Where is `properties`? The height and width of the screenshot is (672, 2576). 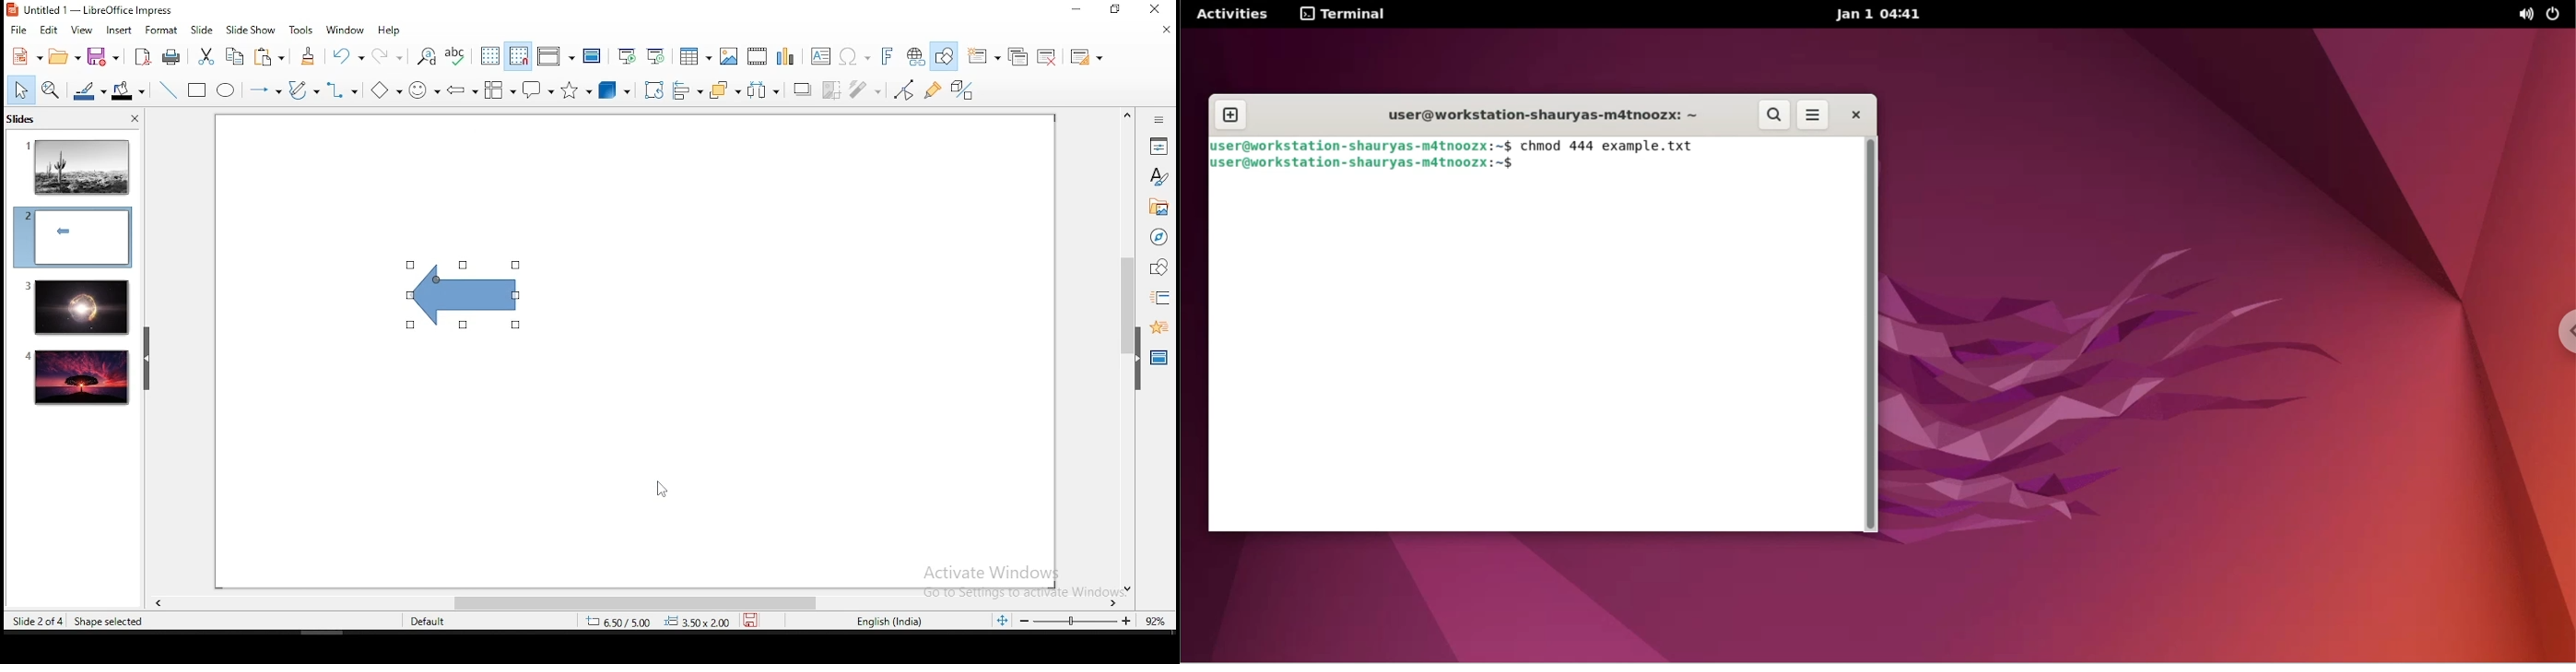 properties is located at coordinates (1159, 145).